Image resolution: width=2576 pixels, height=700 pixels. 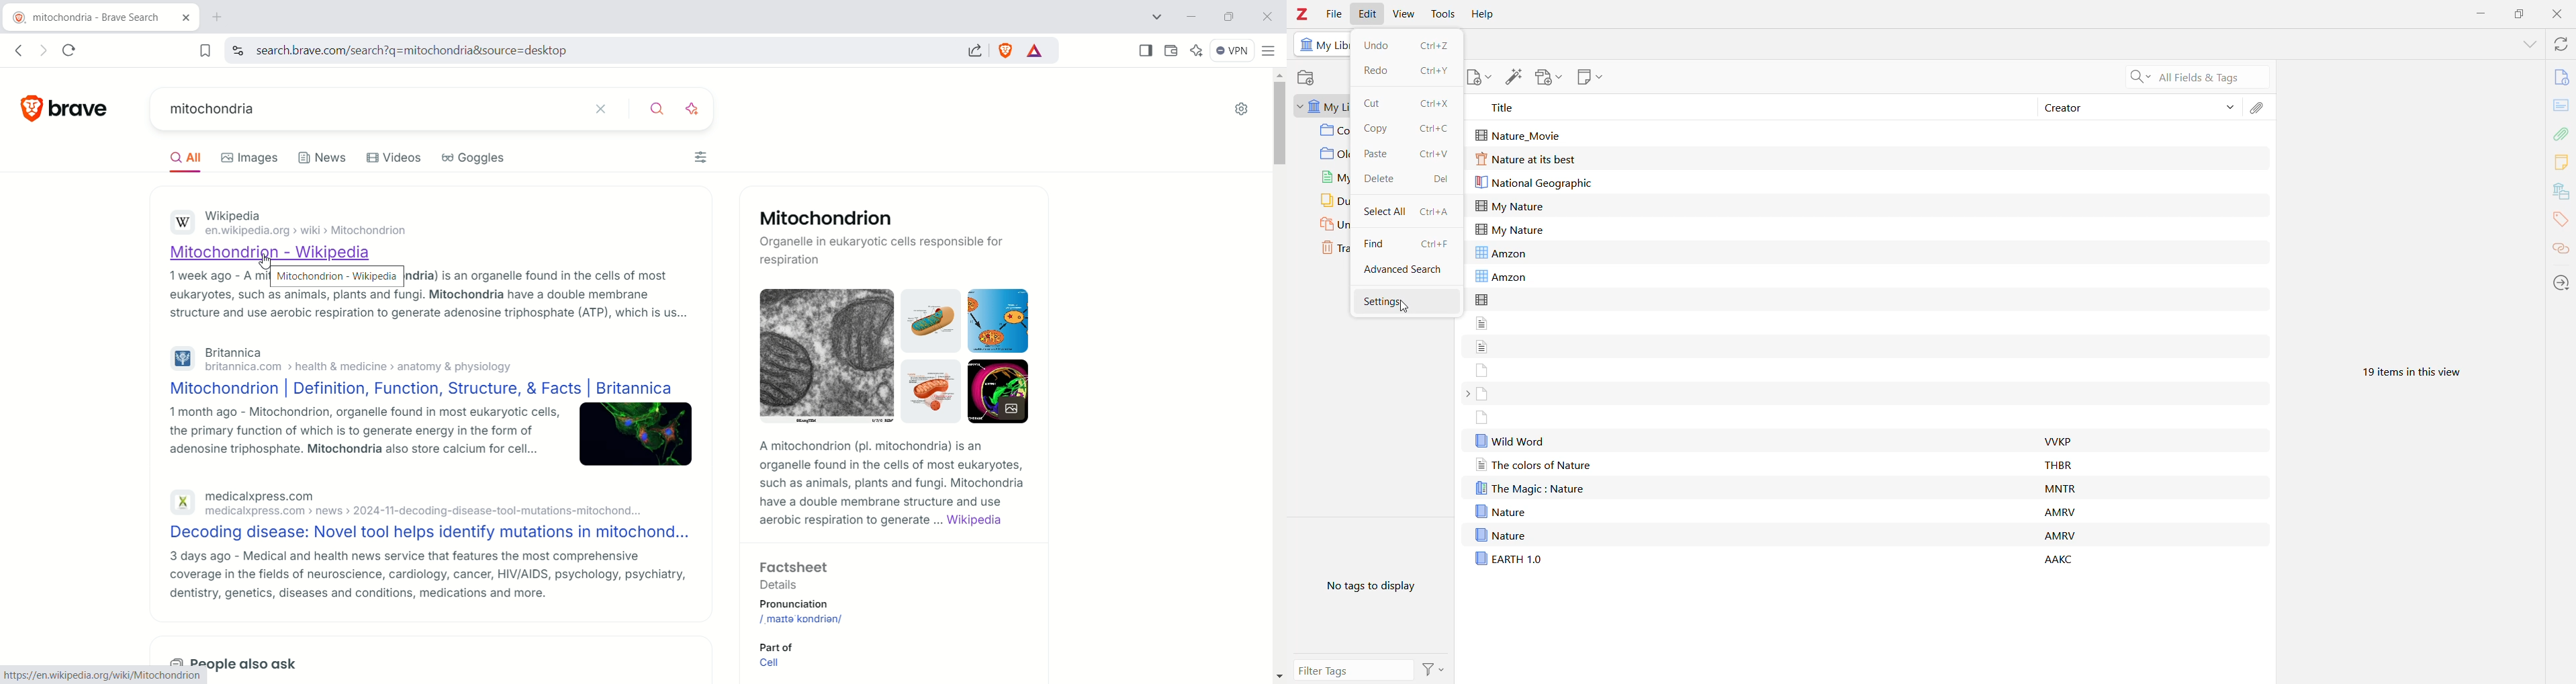 What do you see at coordinates (2407, 370) in the screenshot?
I see `19 items in this view` at bounding box center [2407, 370].